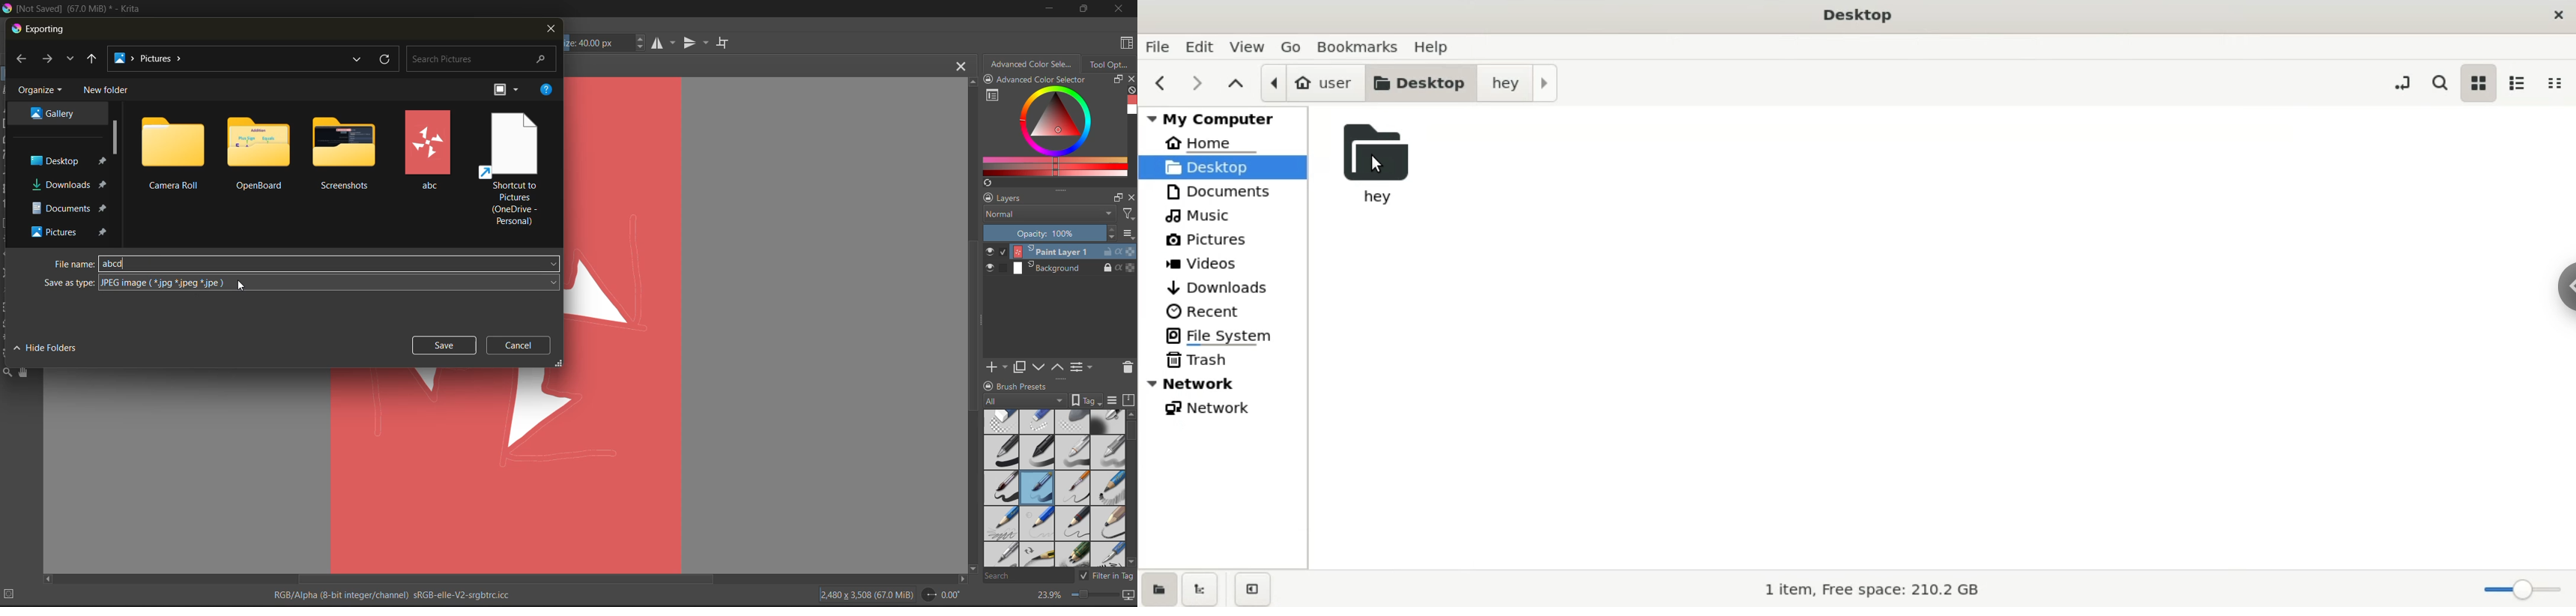  I want to click on Cursor on save as type, so click(301, 283).